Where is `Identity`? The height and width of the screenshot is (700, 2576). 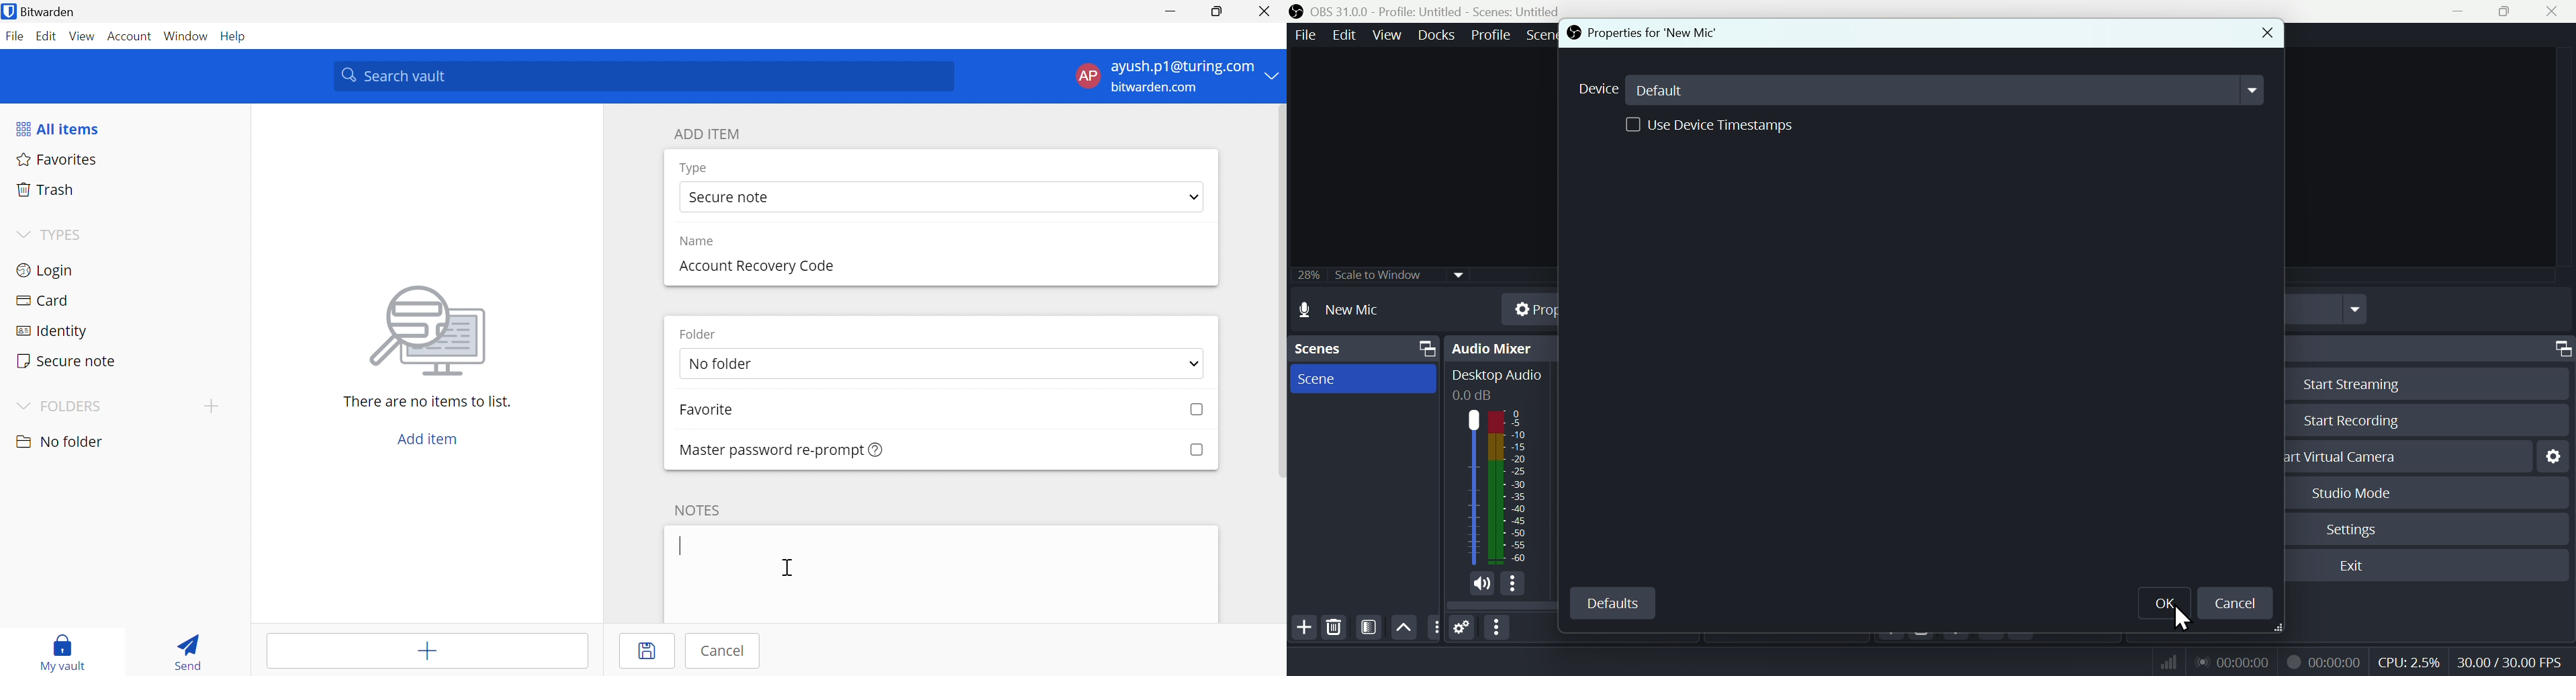
Identity is located at coordinates (50, 331).